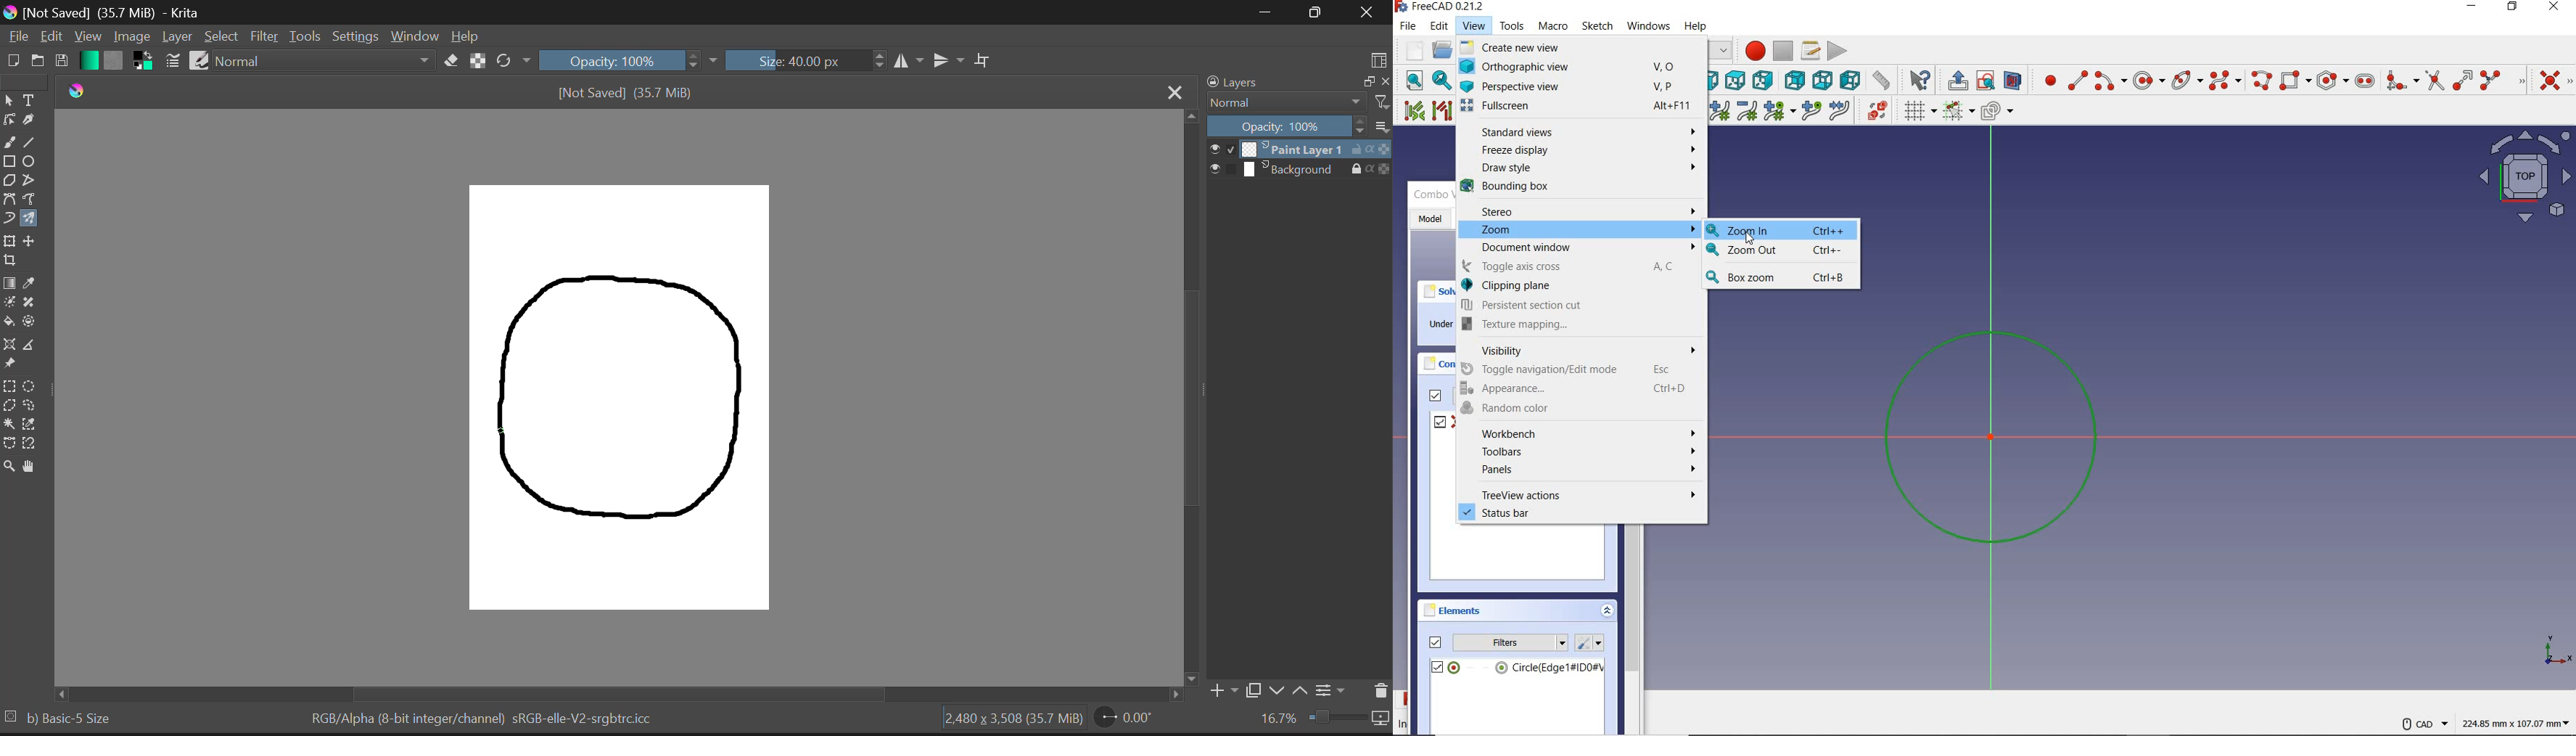 This screenshot has width=2576, height=756. I want to click on Freeze display, so click(1589, 150).